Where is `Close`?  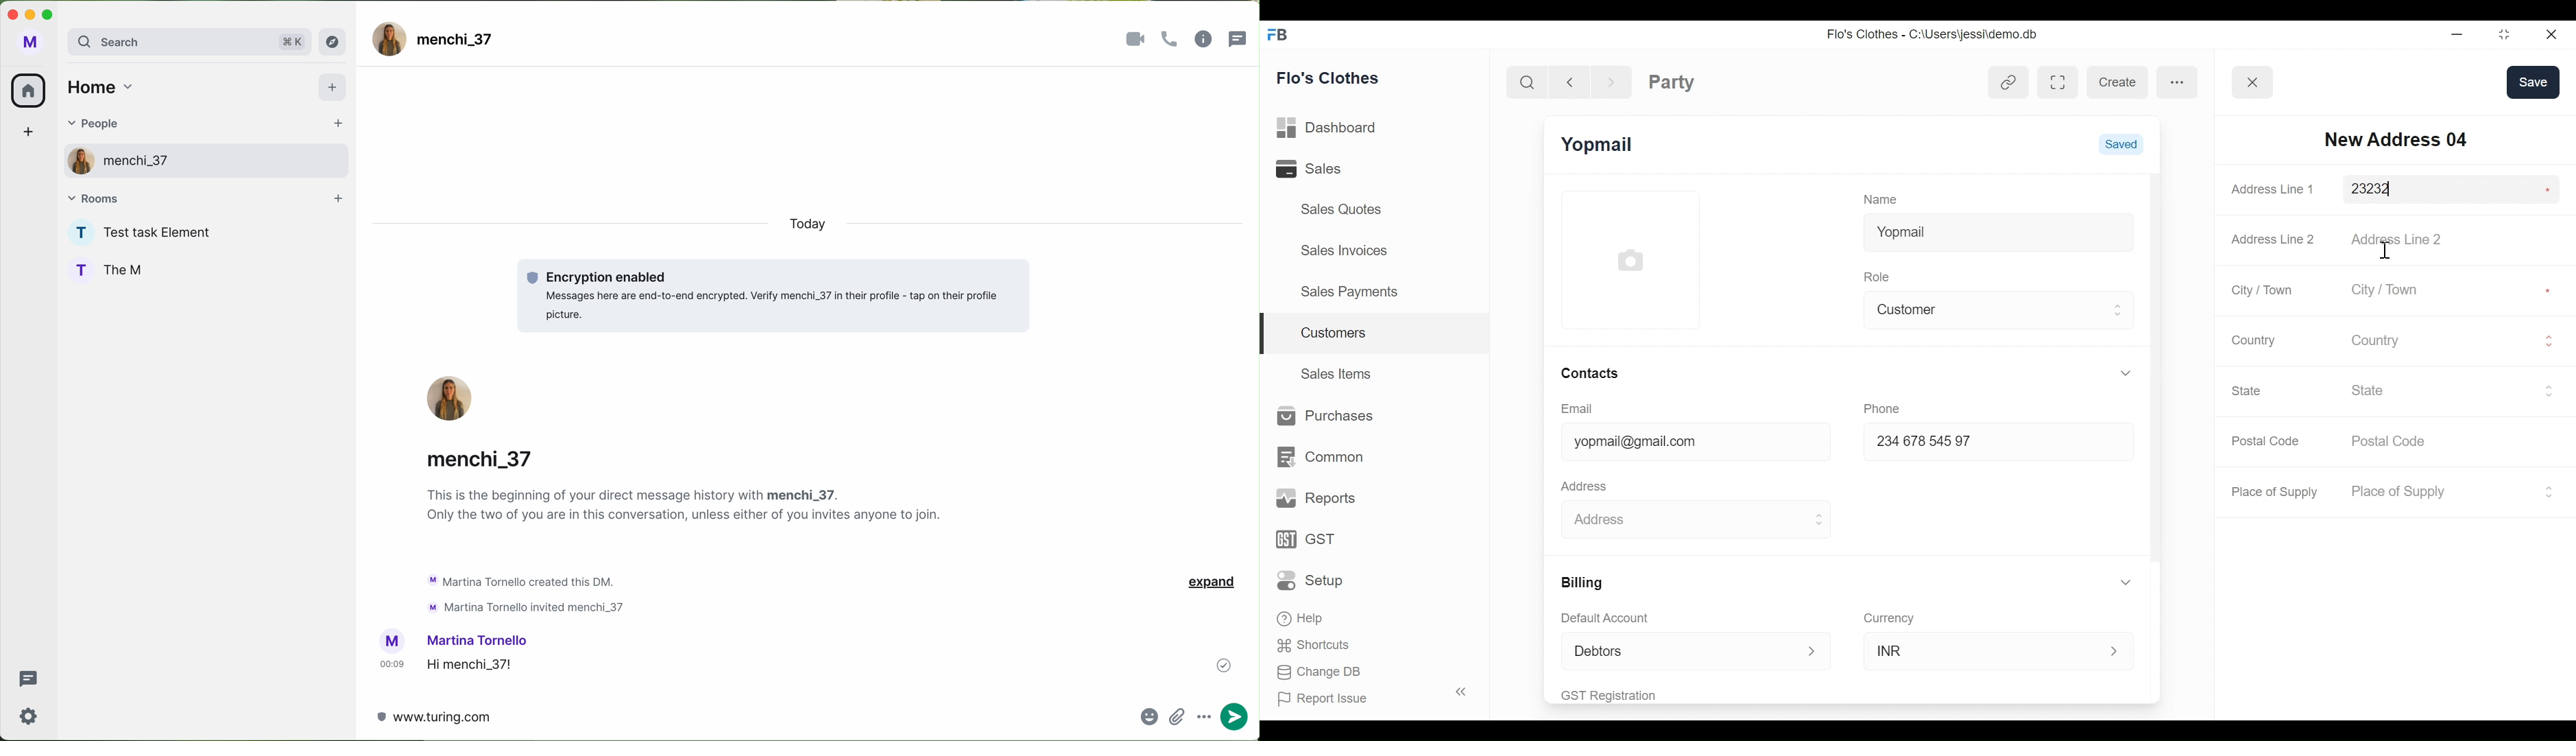 Close is located at coordinates (2549, 34).